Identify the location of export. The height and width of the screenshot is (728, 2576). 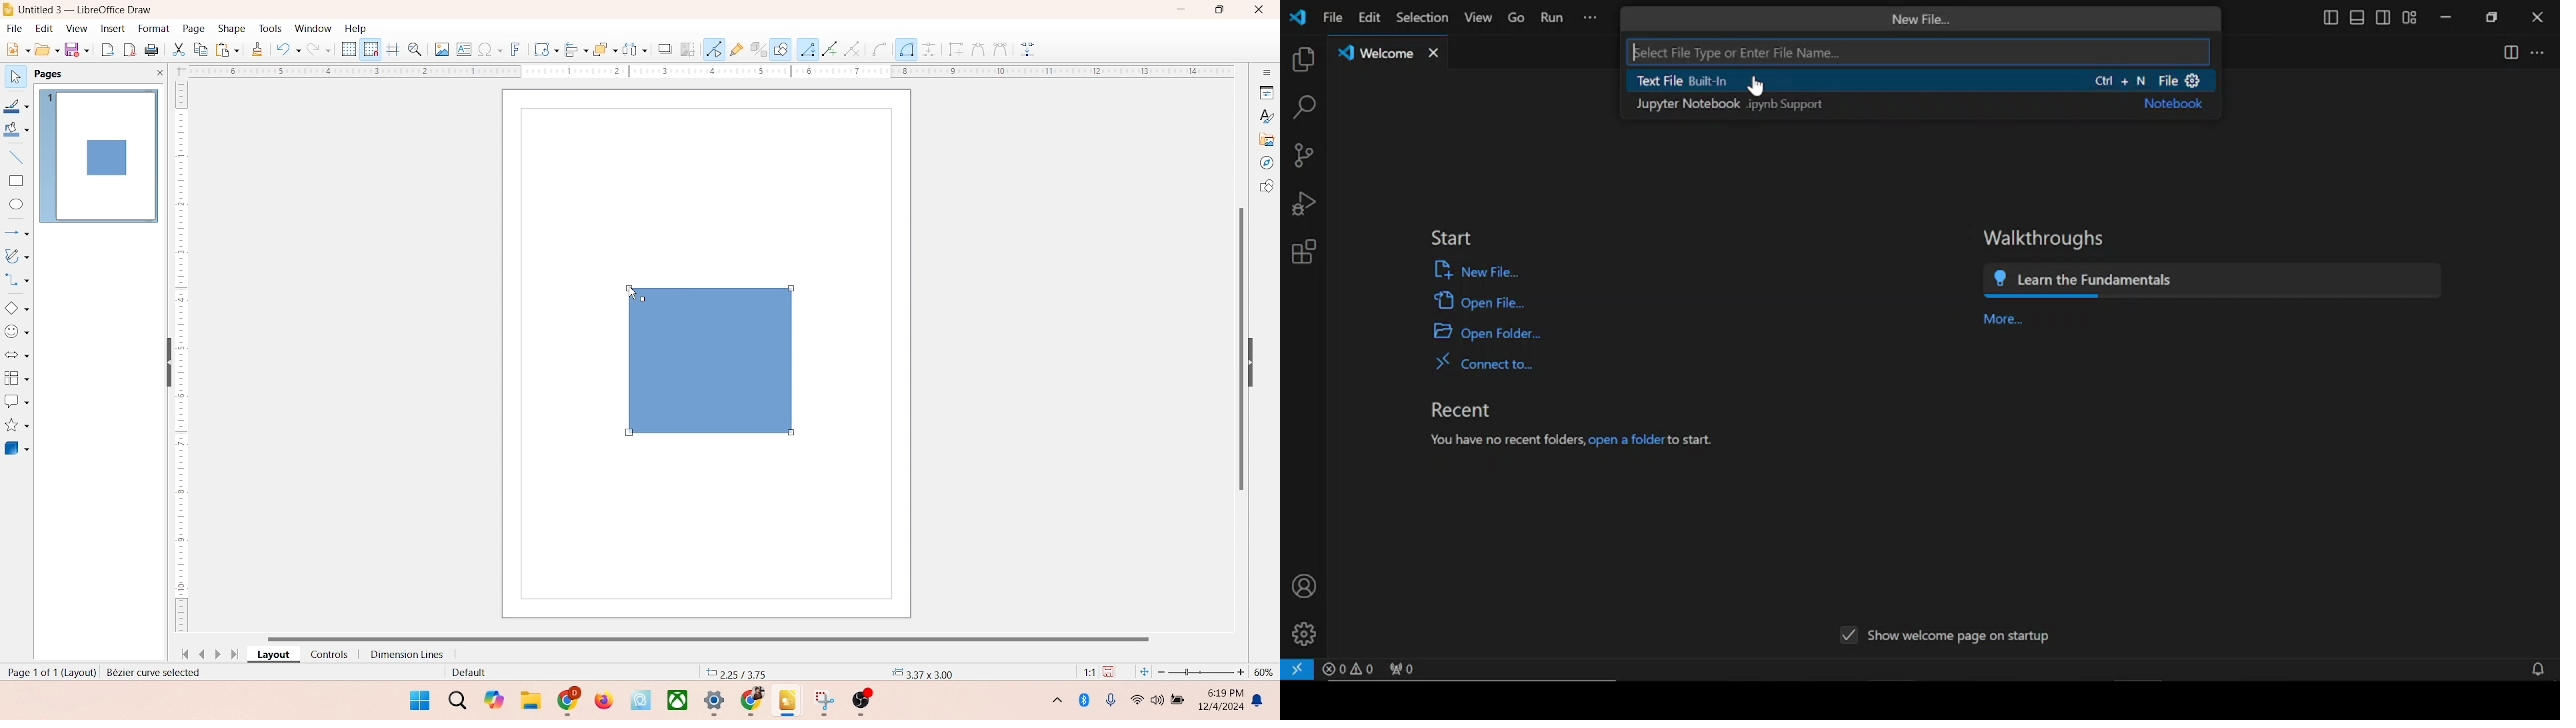
(110, 48).